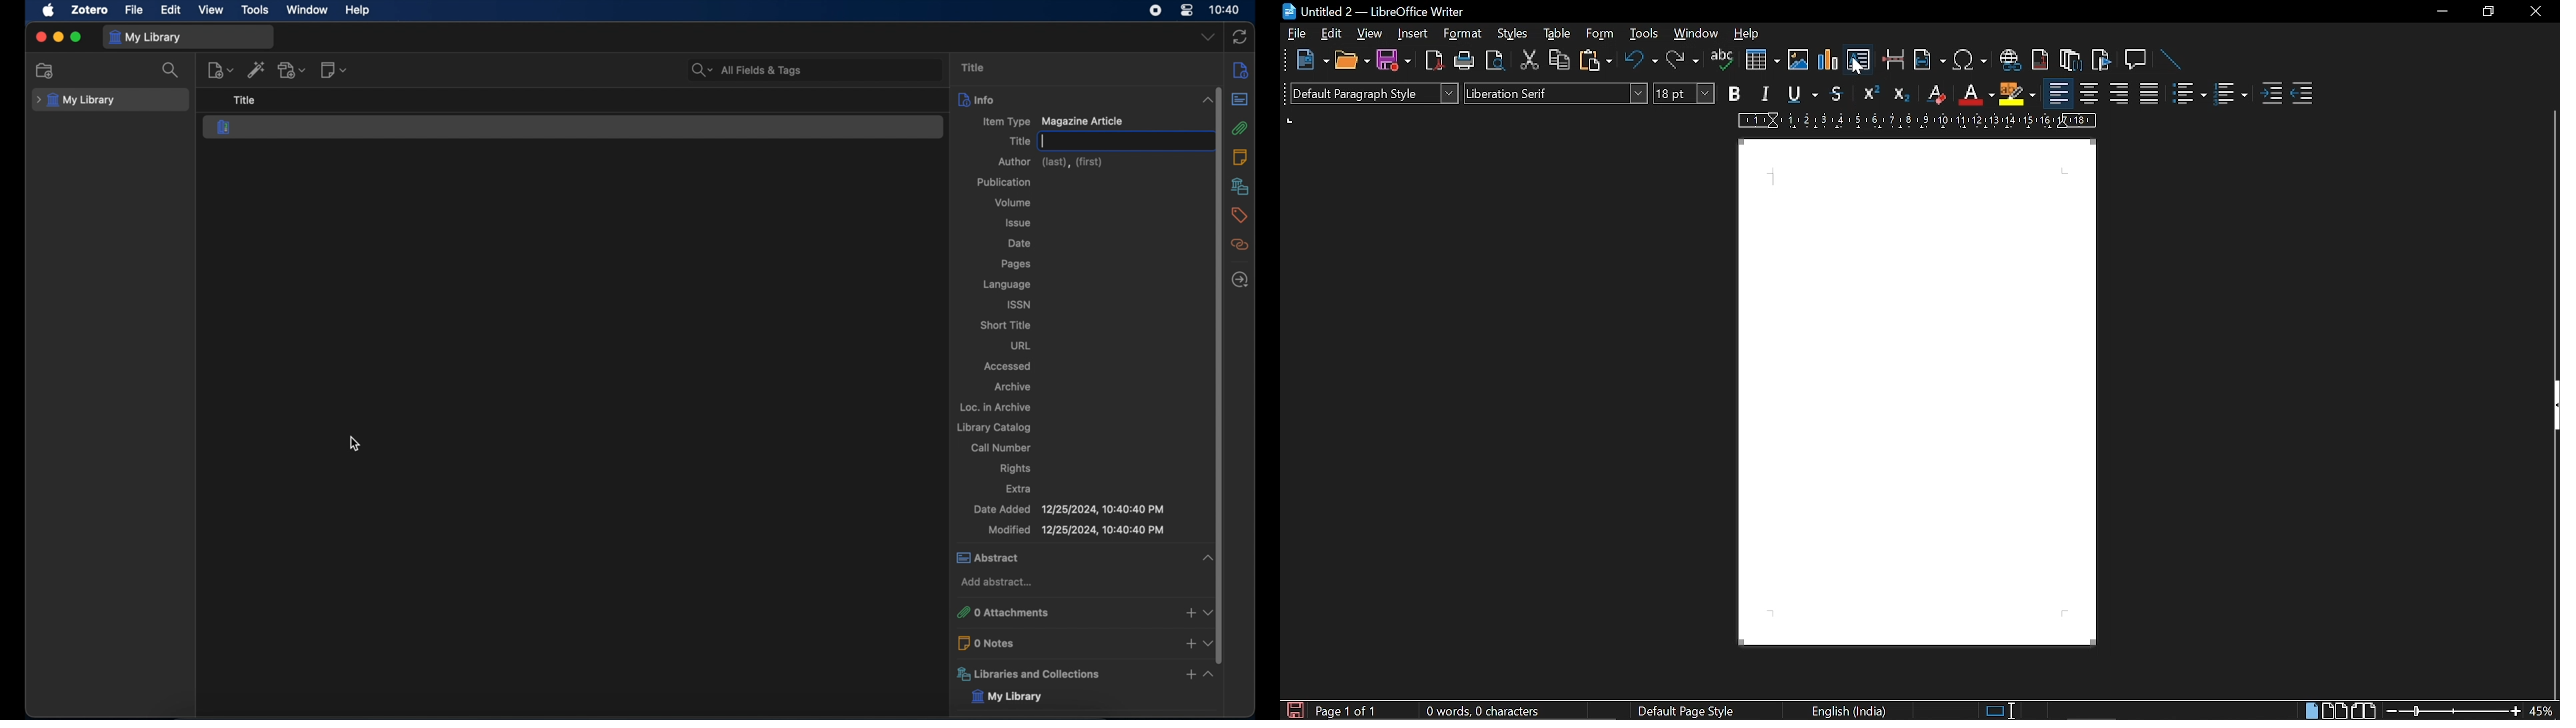 The height and width of the screenshot is (728, 2576). I want to click on screen recorder, so click(1157, 11).